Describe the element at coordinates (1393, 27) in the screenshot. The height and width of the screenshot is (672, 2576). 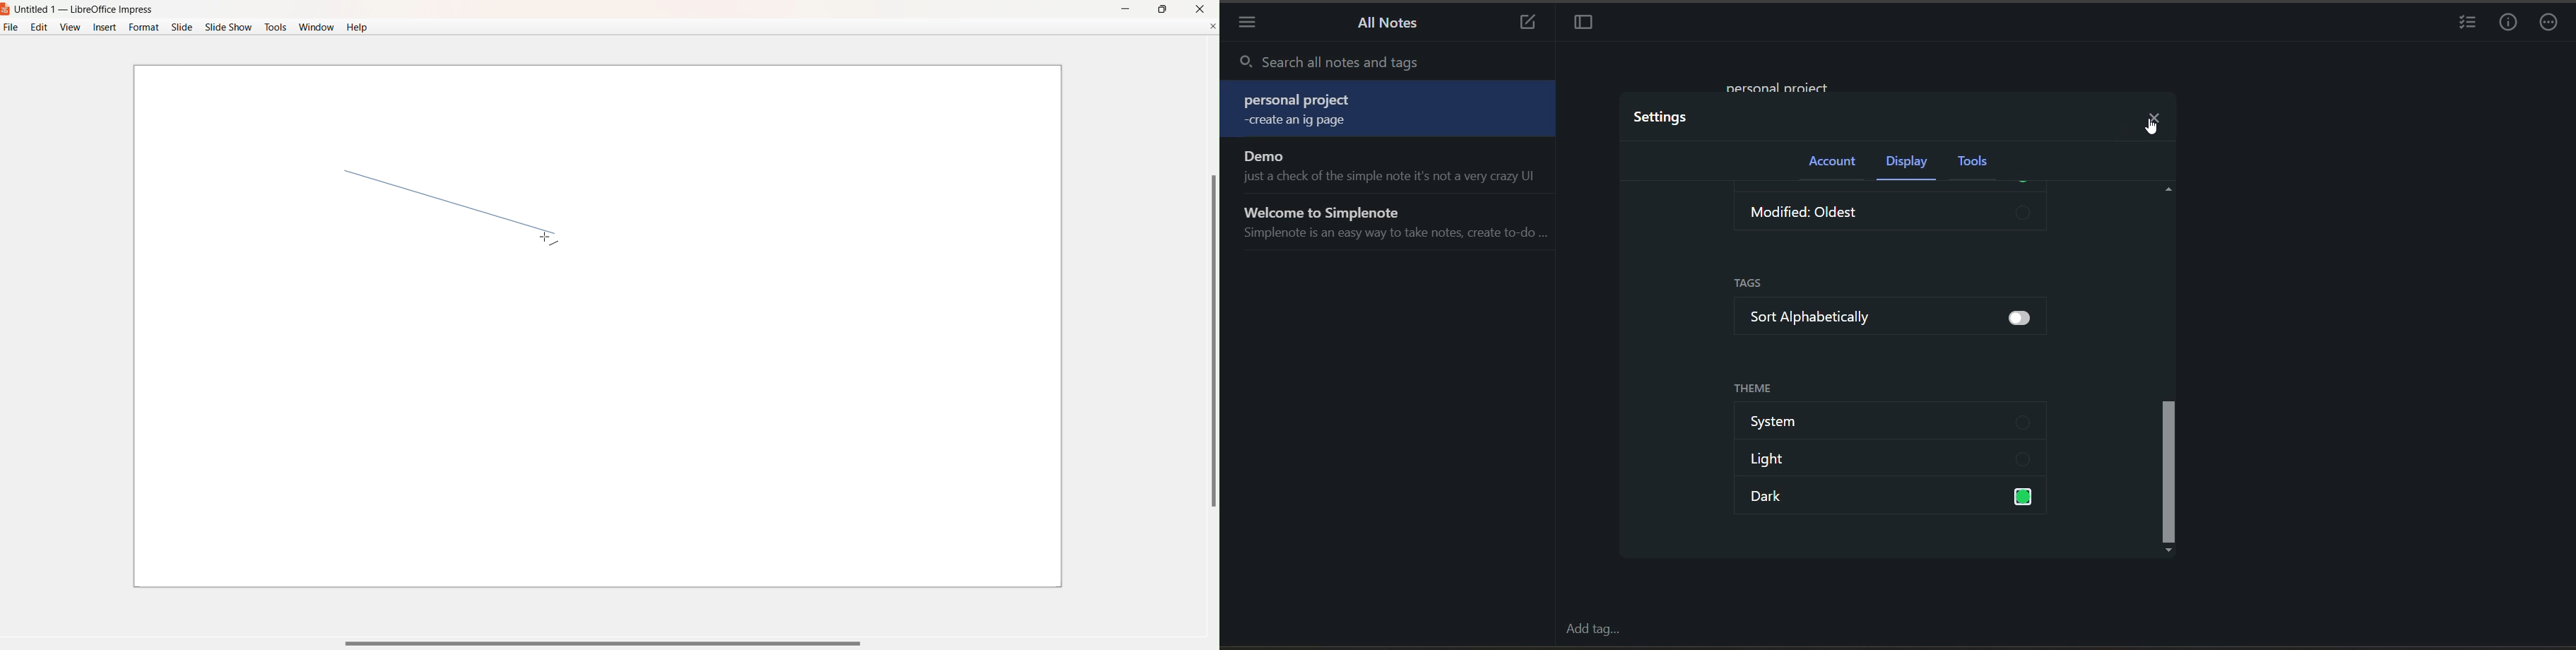
I see `all notes` at that location.